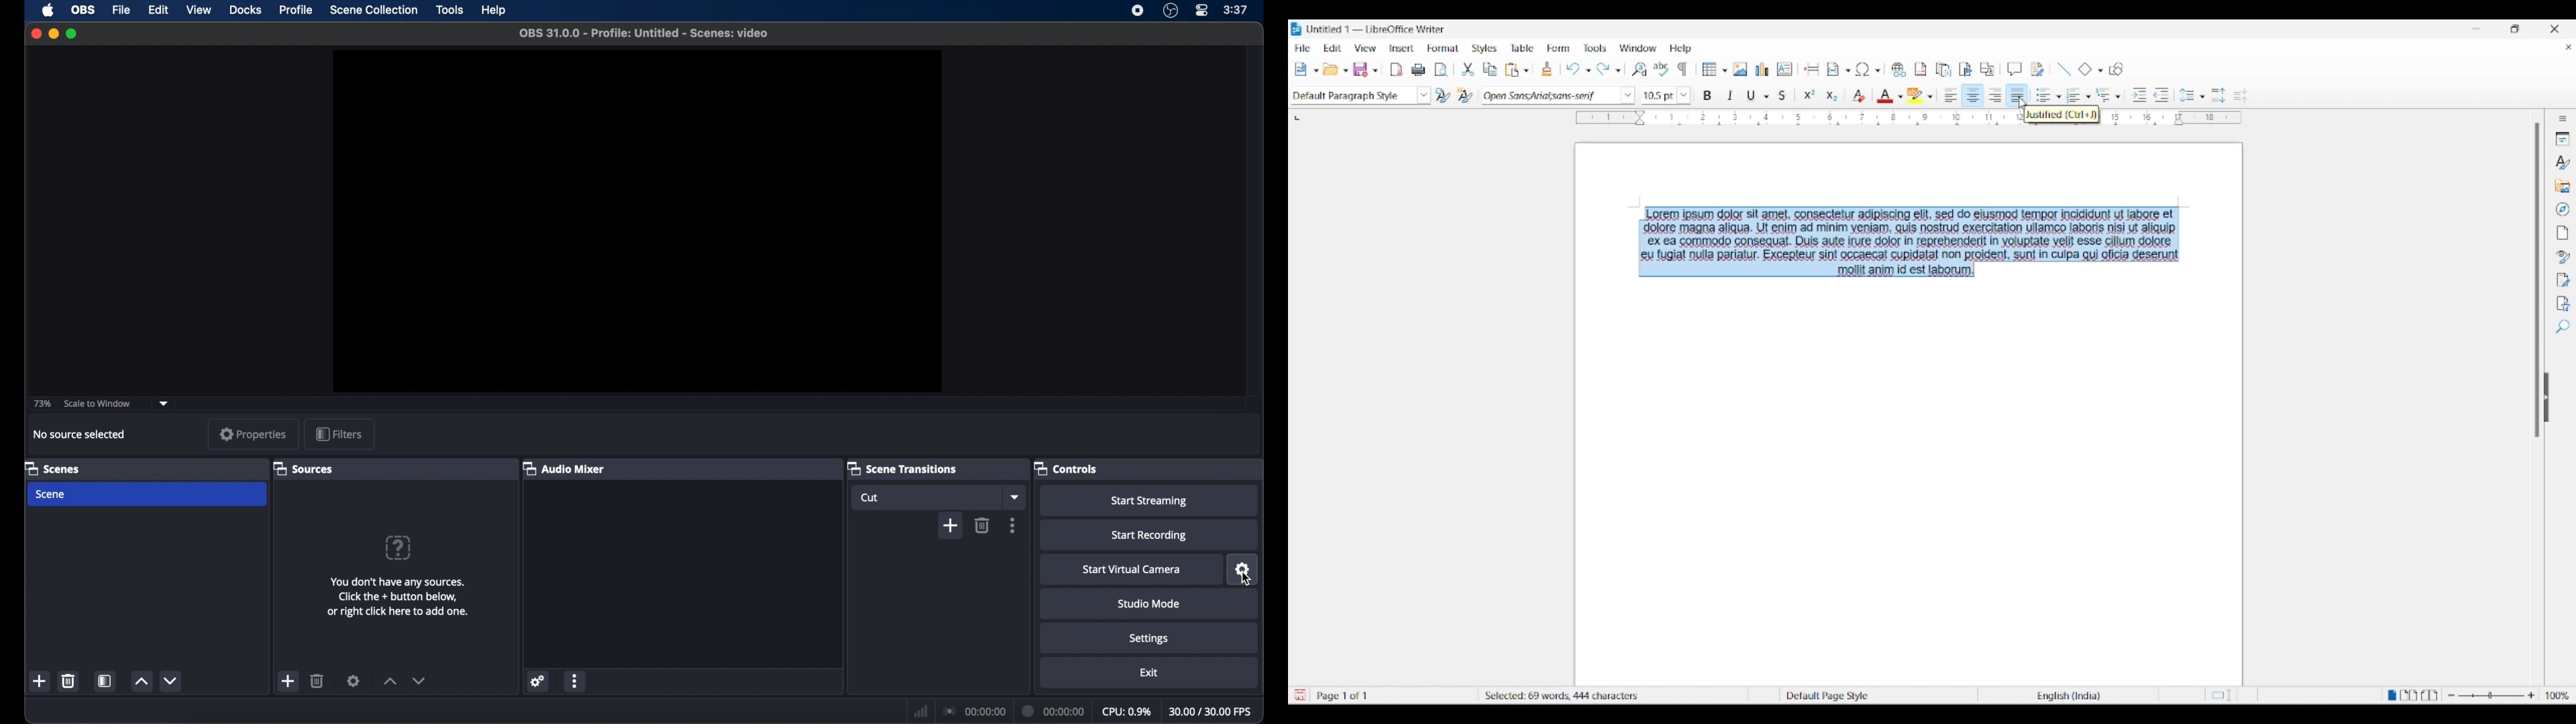 This screenshot has width=2576, height=728. Describe the element at coordinates (1930, 97) in the screenshot. I see `Character highlighting color options` at that location.